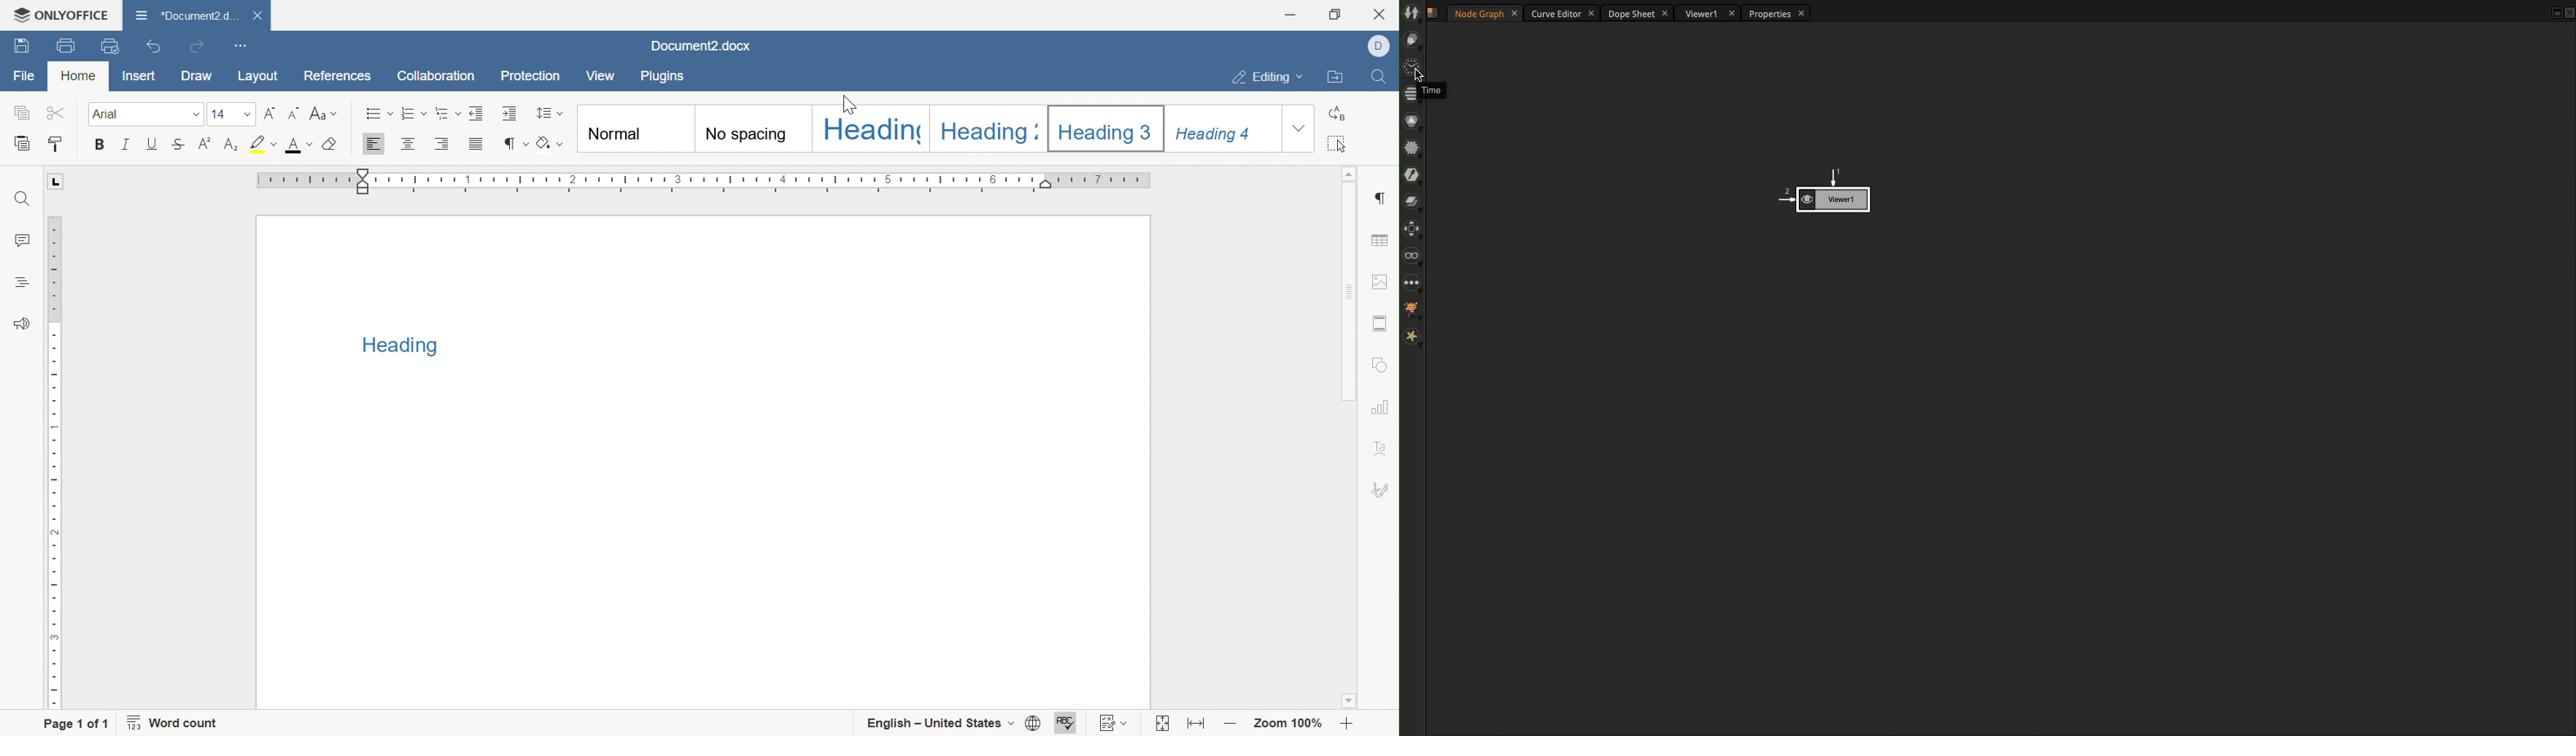 The image size is (2576, 756). I want to click on Customize quick access toolbar, so click(243, 45).